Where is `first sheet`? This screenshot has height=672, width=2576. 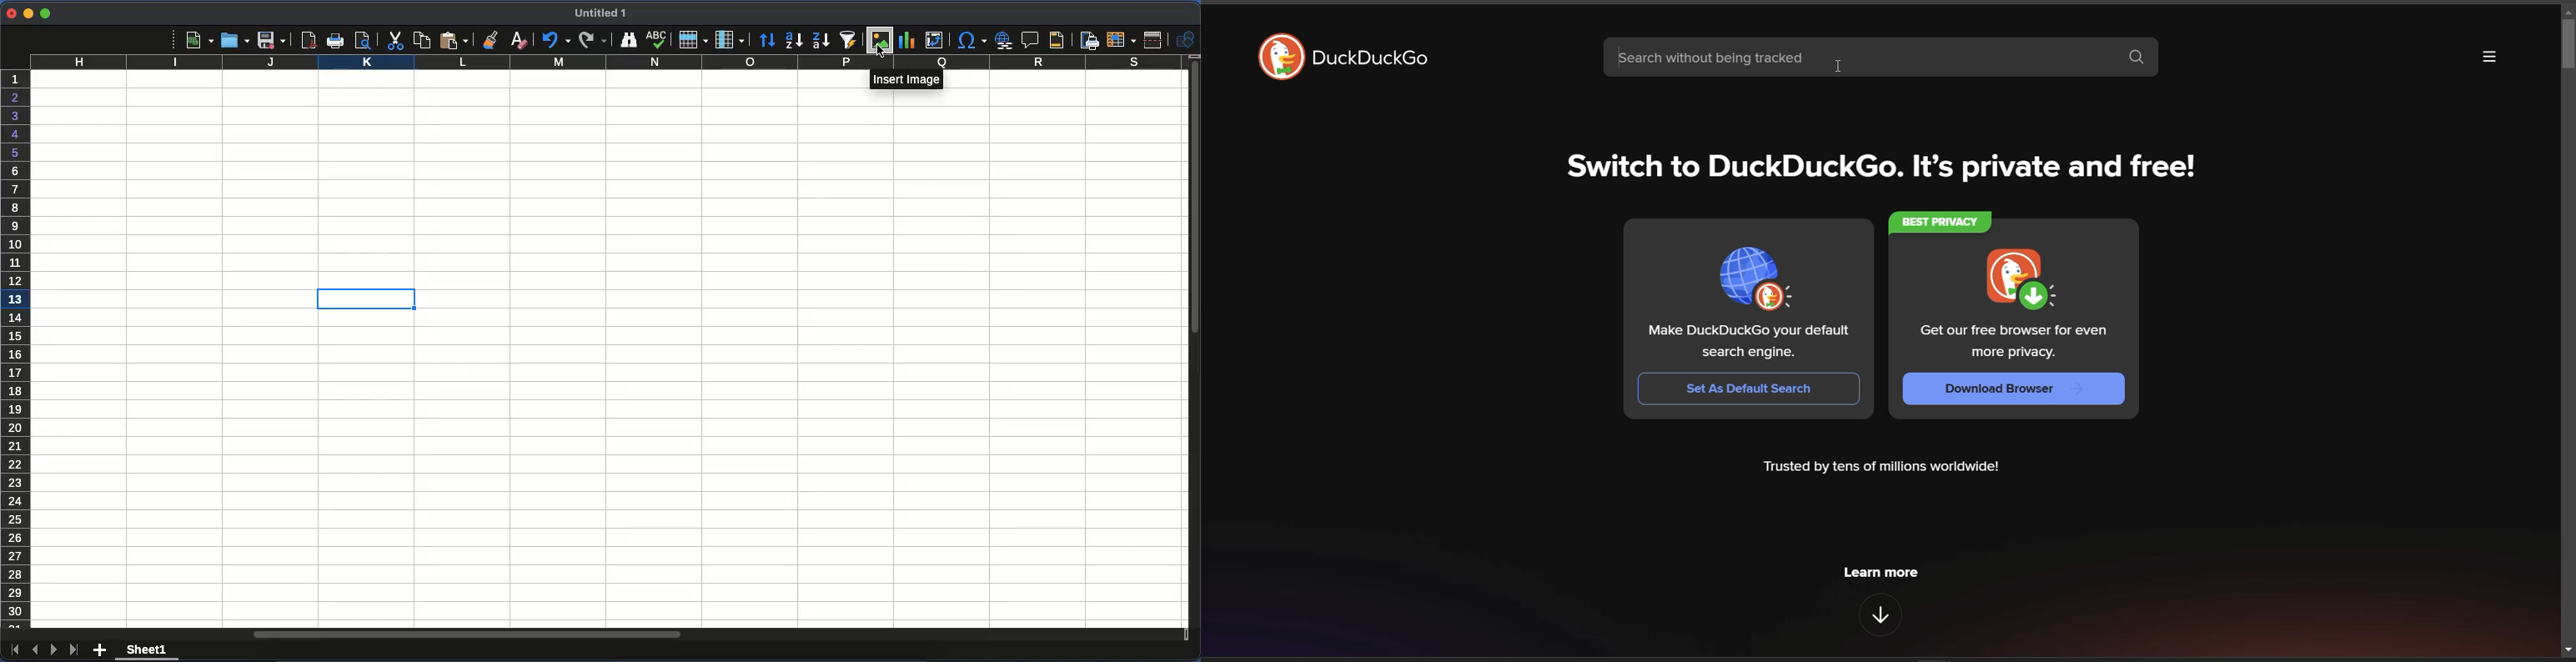
first sheet is located at coordinates (14, 653).